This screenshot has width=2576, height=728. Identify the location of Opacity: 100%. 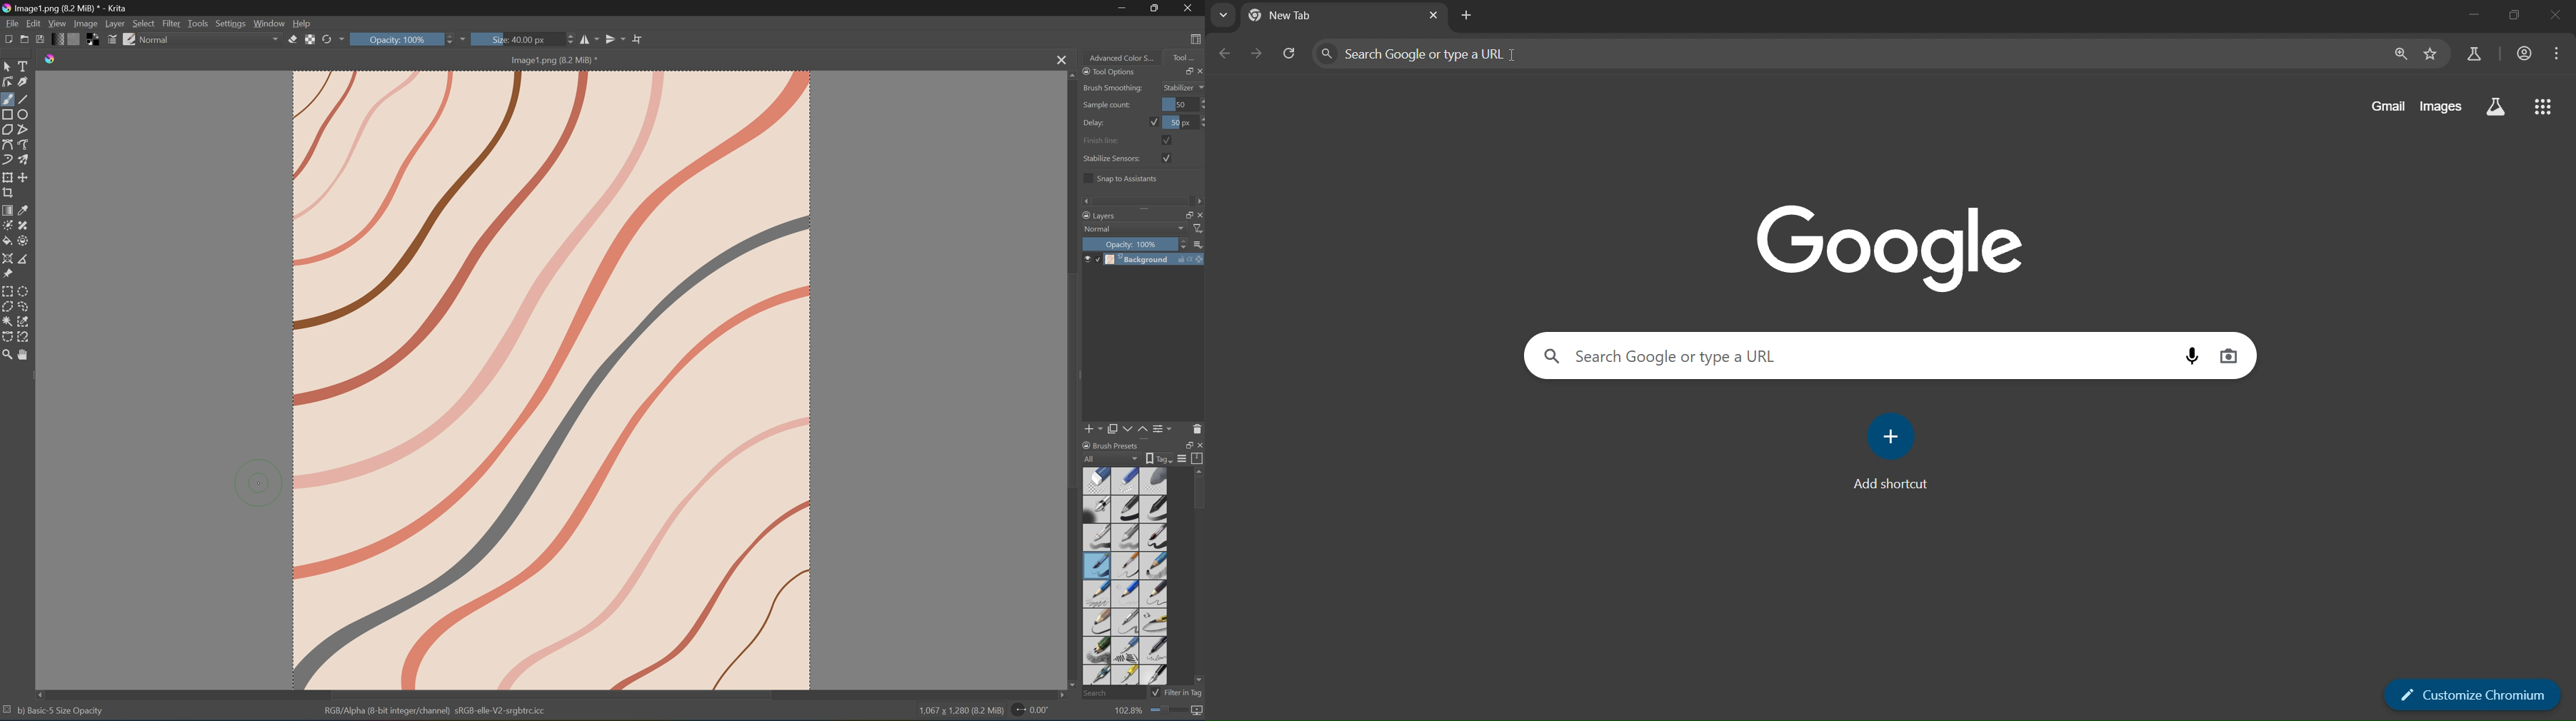
(403, 39).